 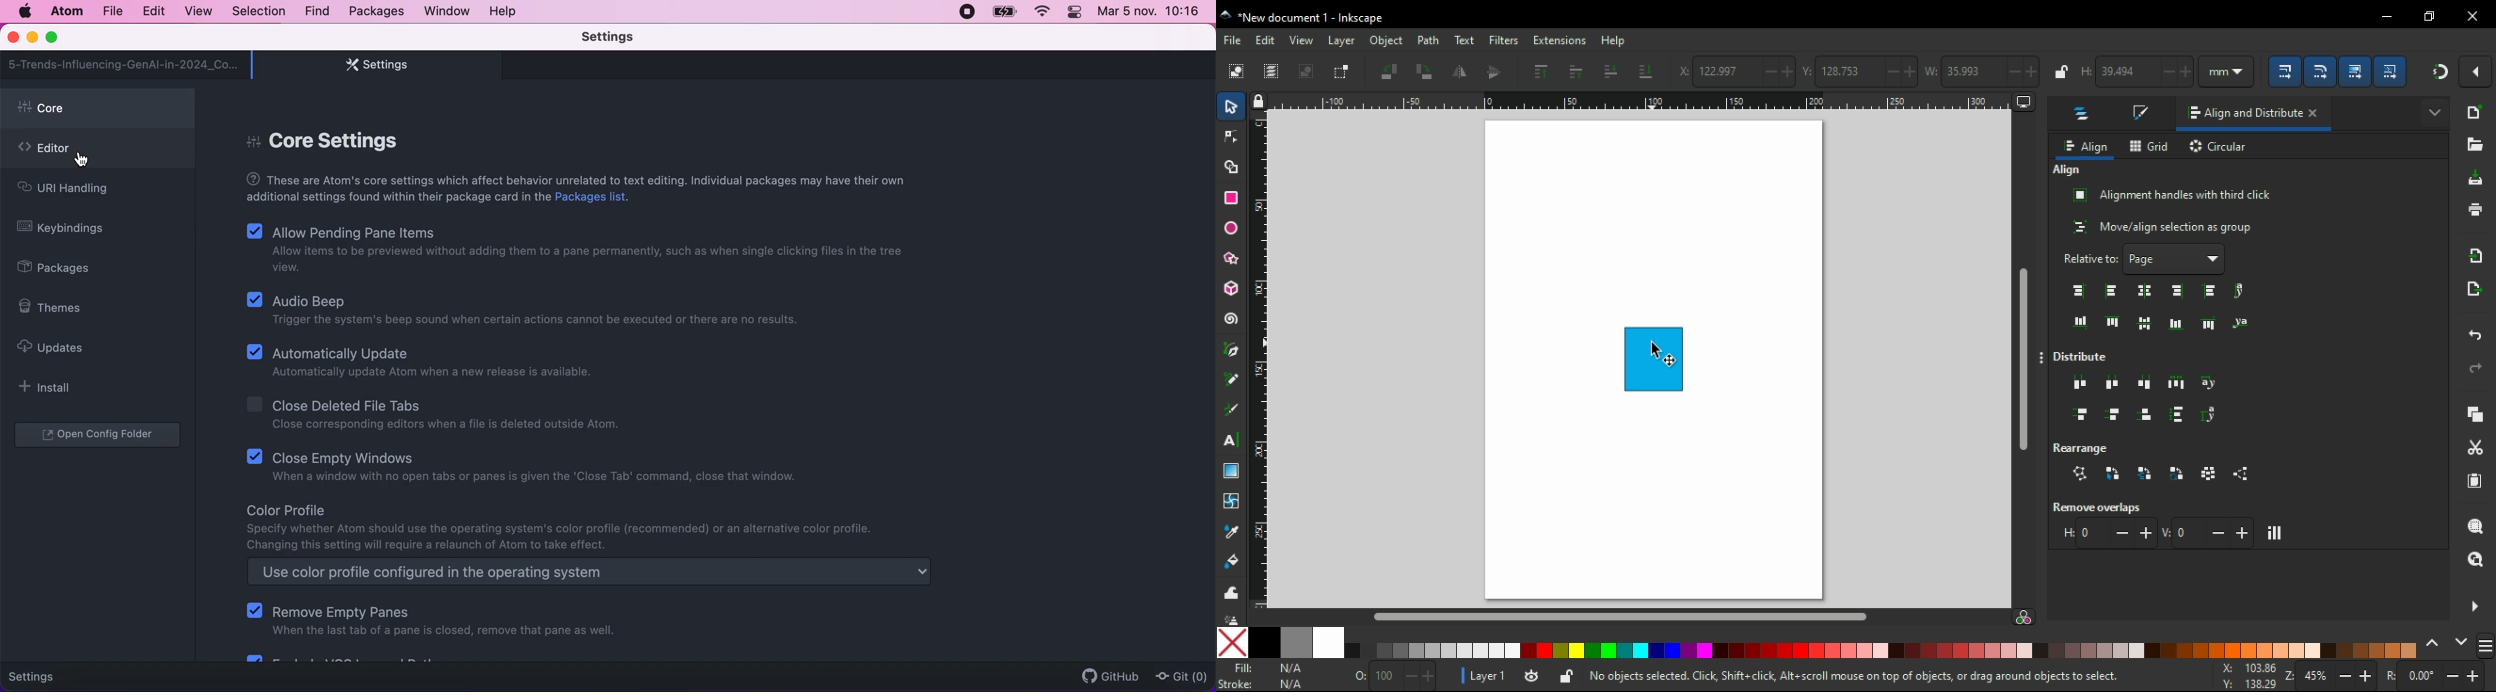 What do you see at coordinates (1235, 41) in the screenshot?
I see `file` at bounding box center [1235, 41].